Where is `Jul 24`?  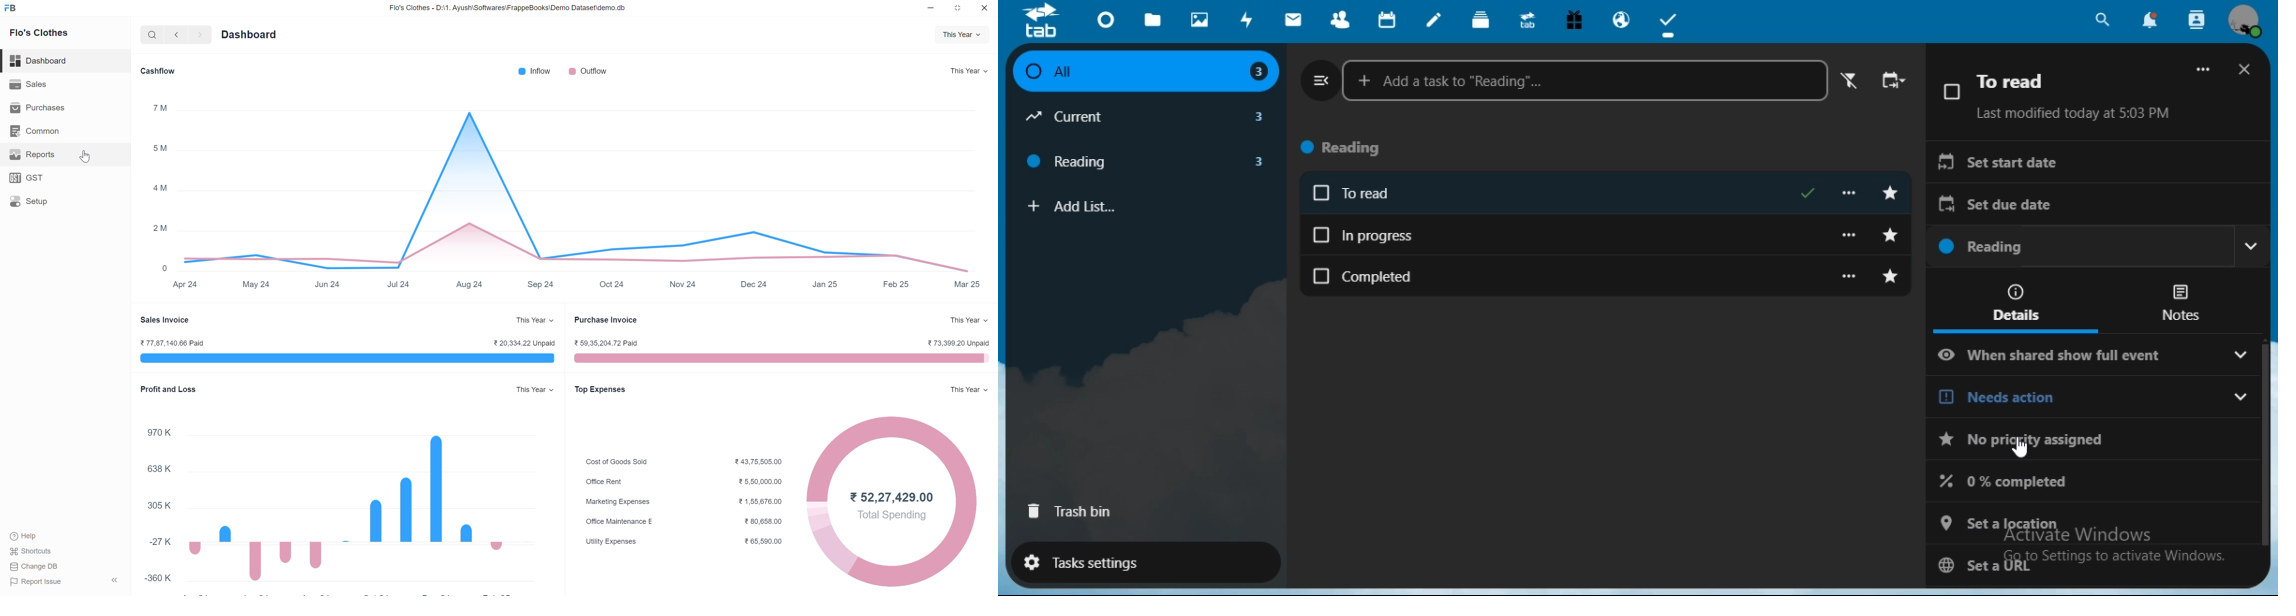
Jul 24 is located at coordinates (397, 284).